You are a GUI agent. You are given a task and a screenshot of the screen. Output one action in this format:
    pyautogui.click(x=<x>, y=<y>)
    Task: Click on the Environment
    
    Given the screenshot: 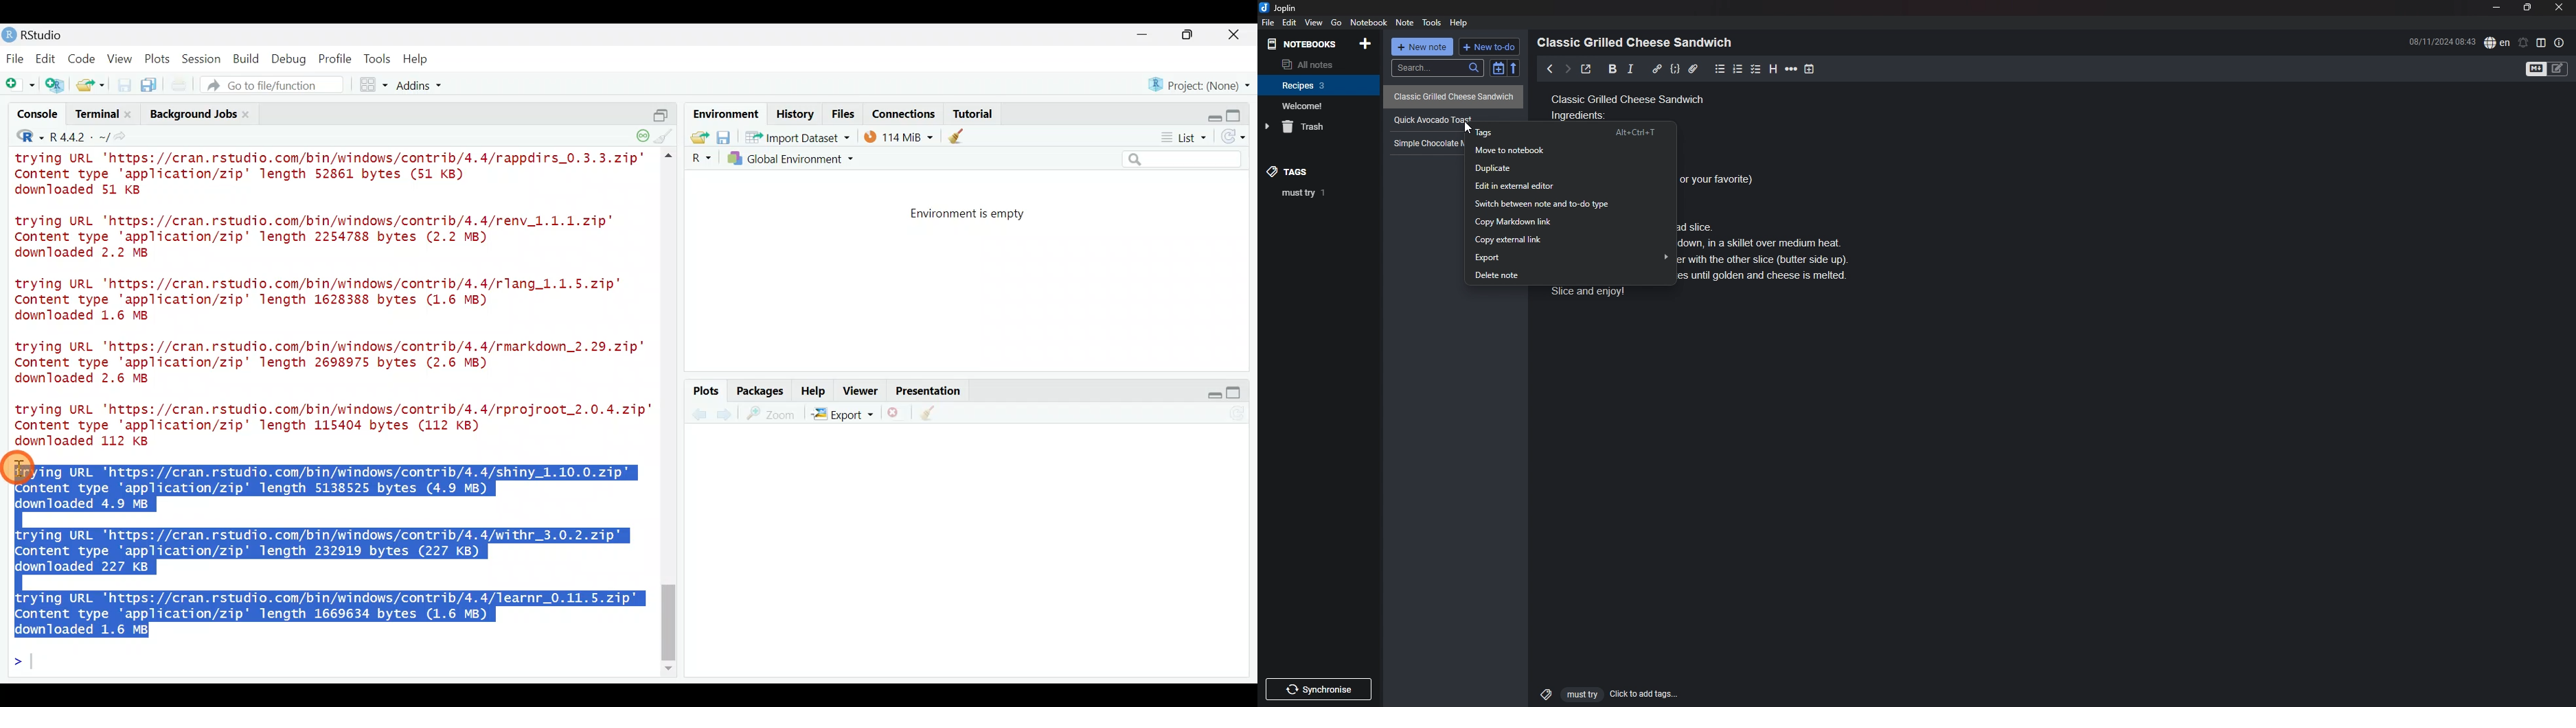 What is the action you would take?
    pyautogui.click(x=724, y=113)
    